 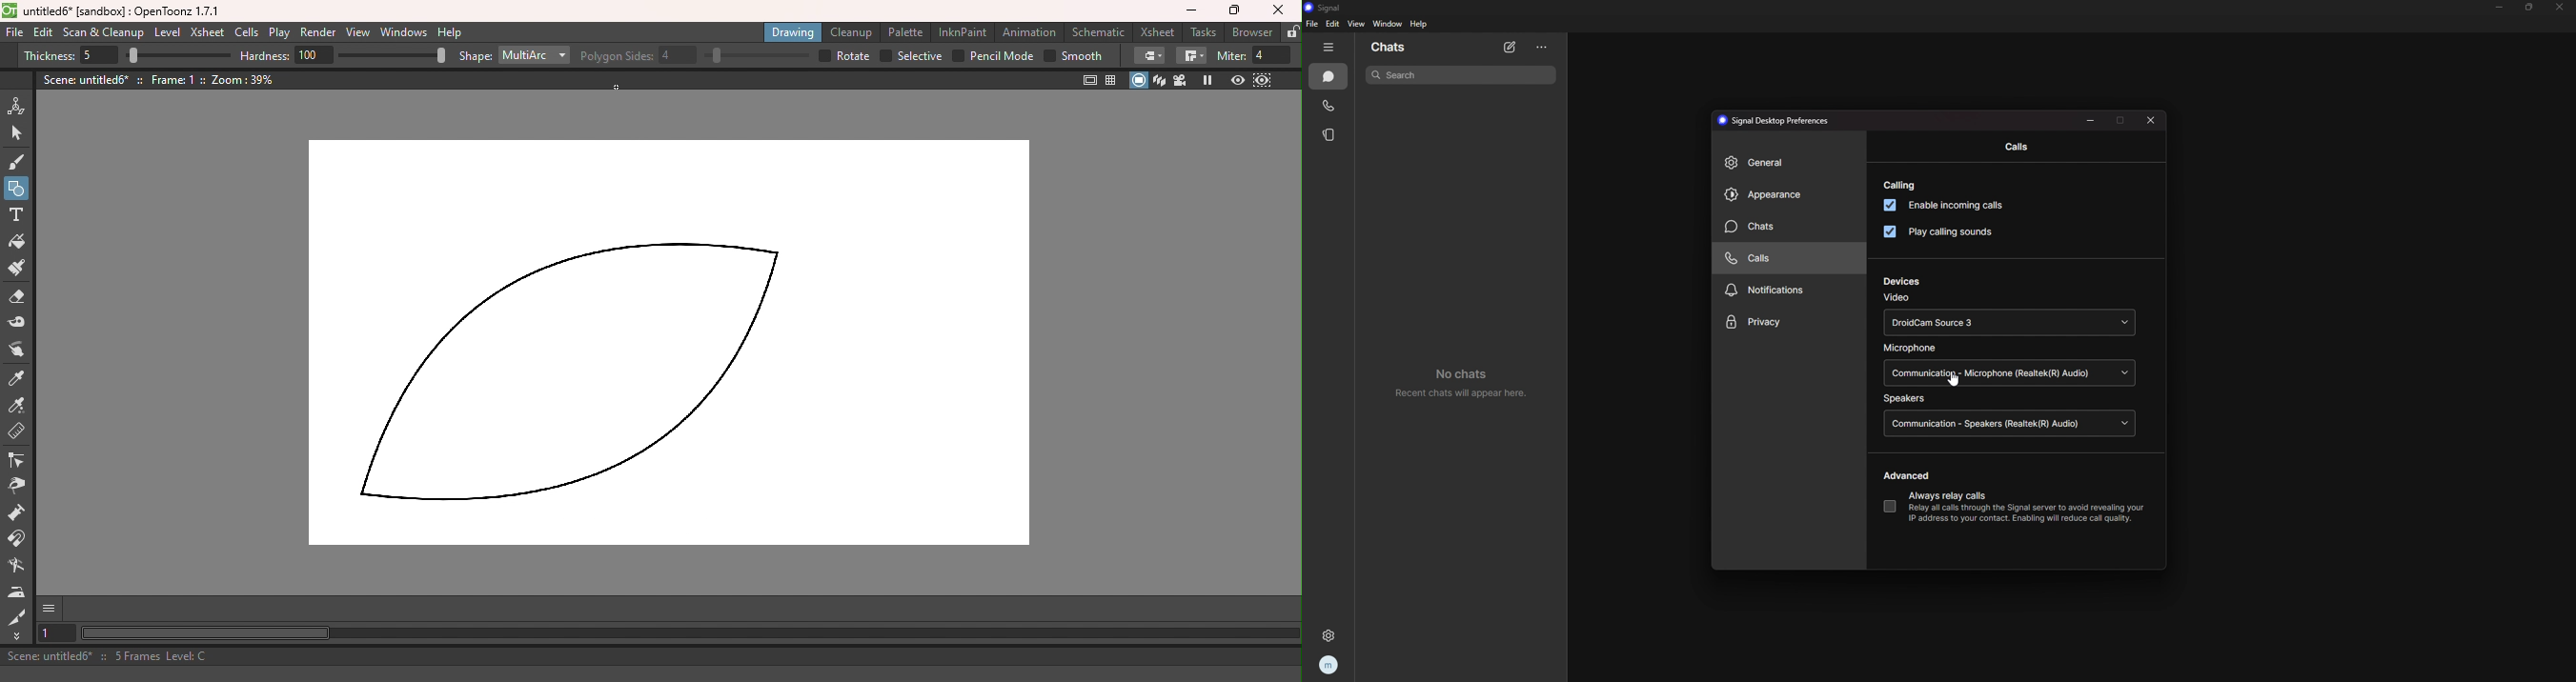 I want to click on preferences, so click(x=1777, y=121).